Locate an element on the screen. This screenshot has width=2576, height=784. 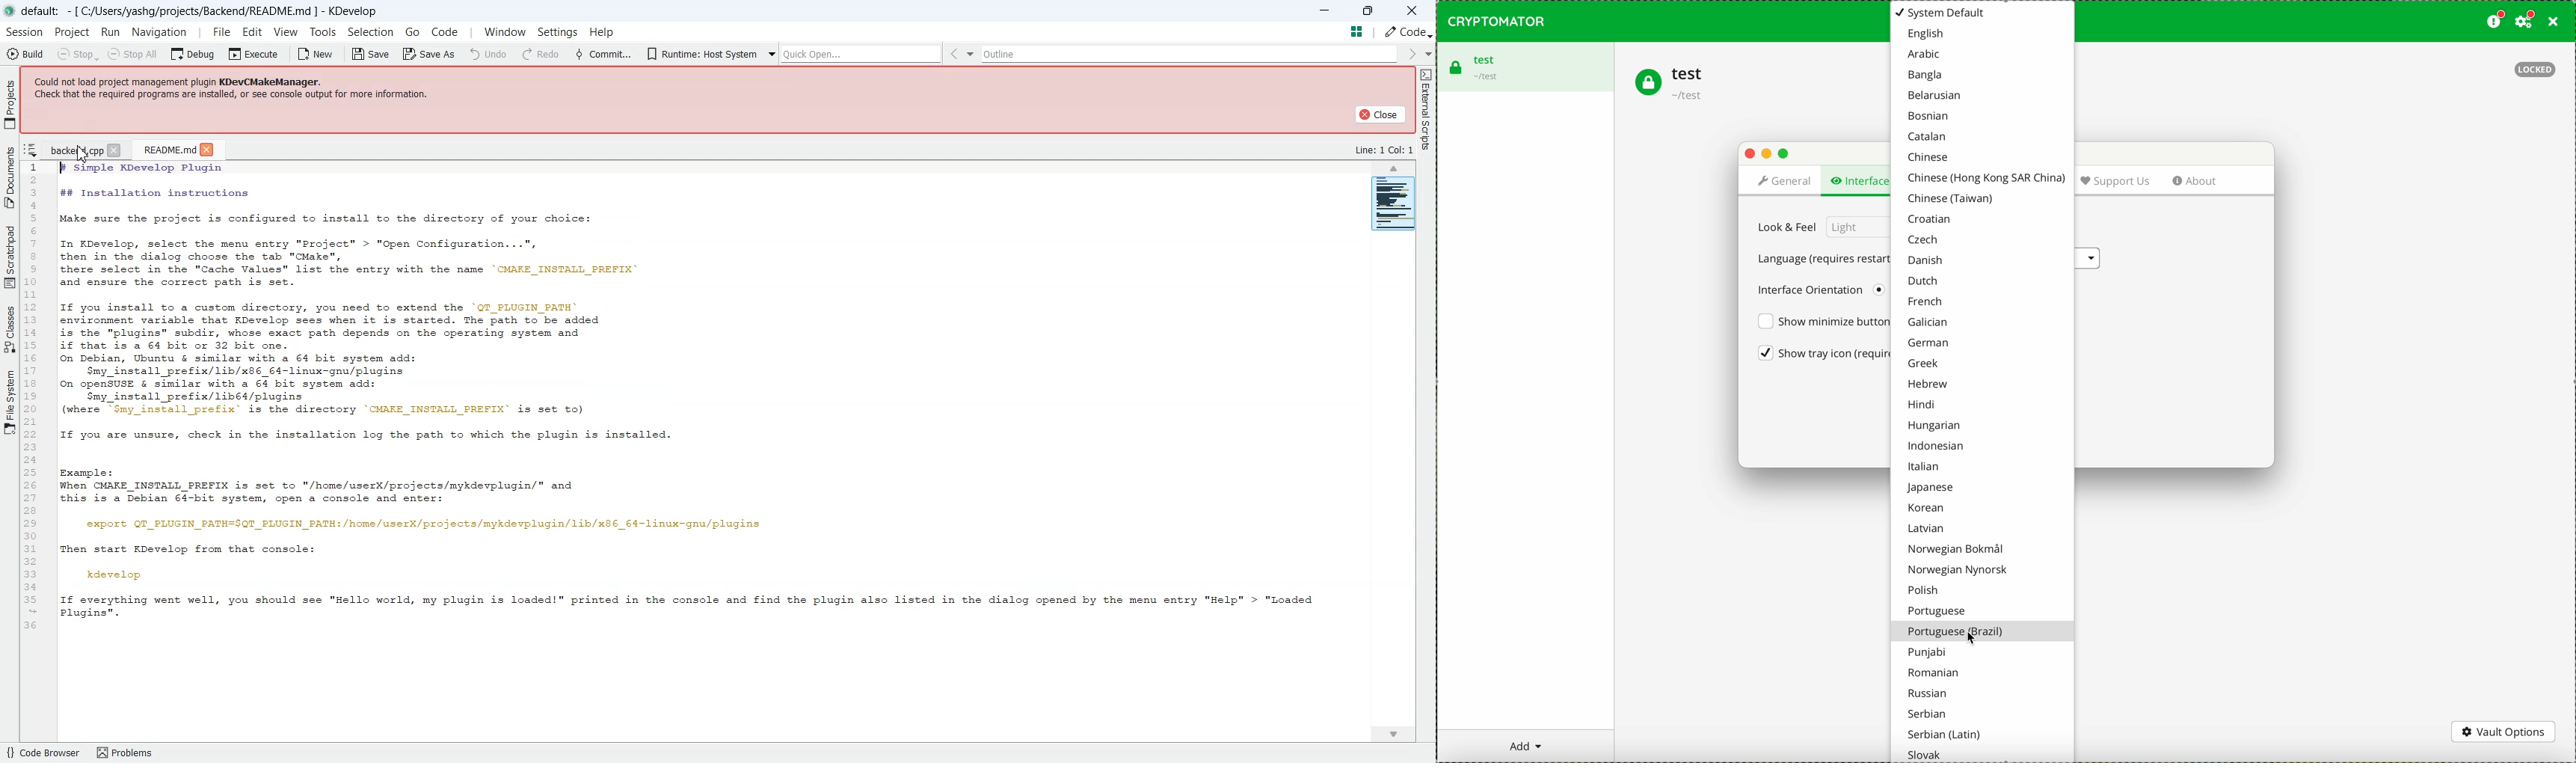
View is located at coordinates (286, 31).